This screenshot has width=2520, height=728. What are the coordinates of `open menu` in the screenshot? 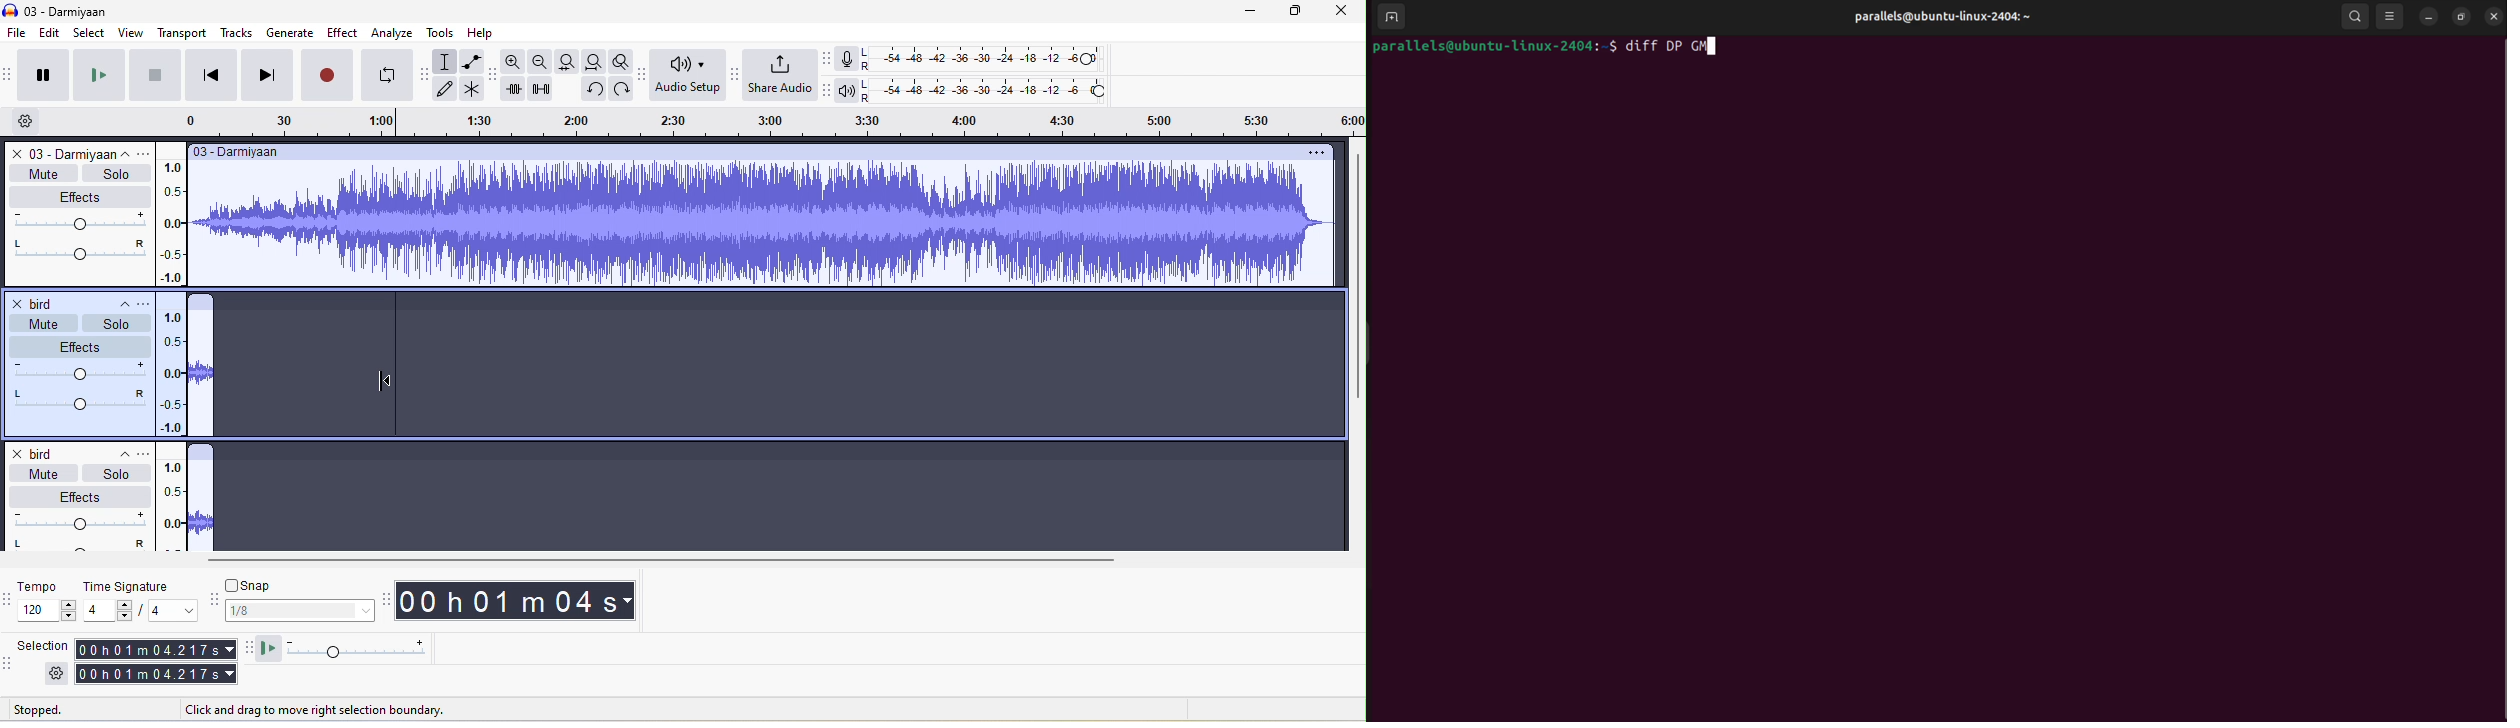 It's located at (147, 152).